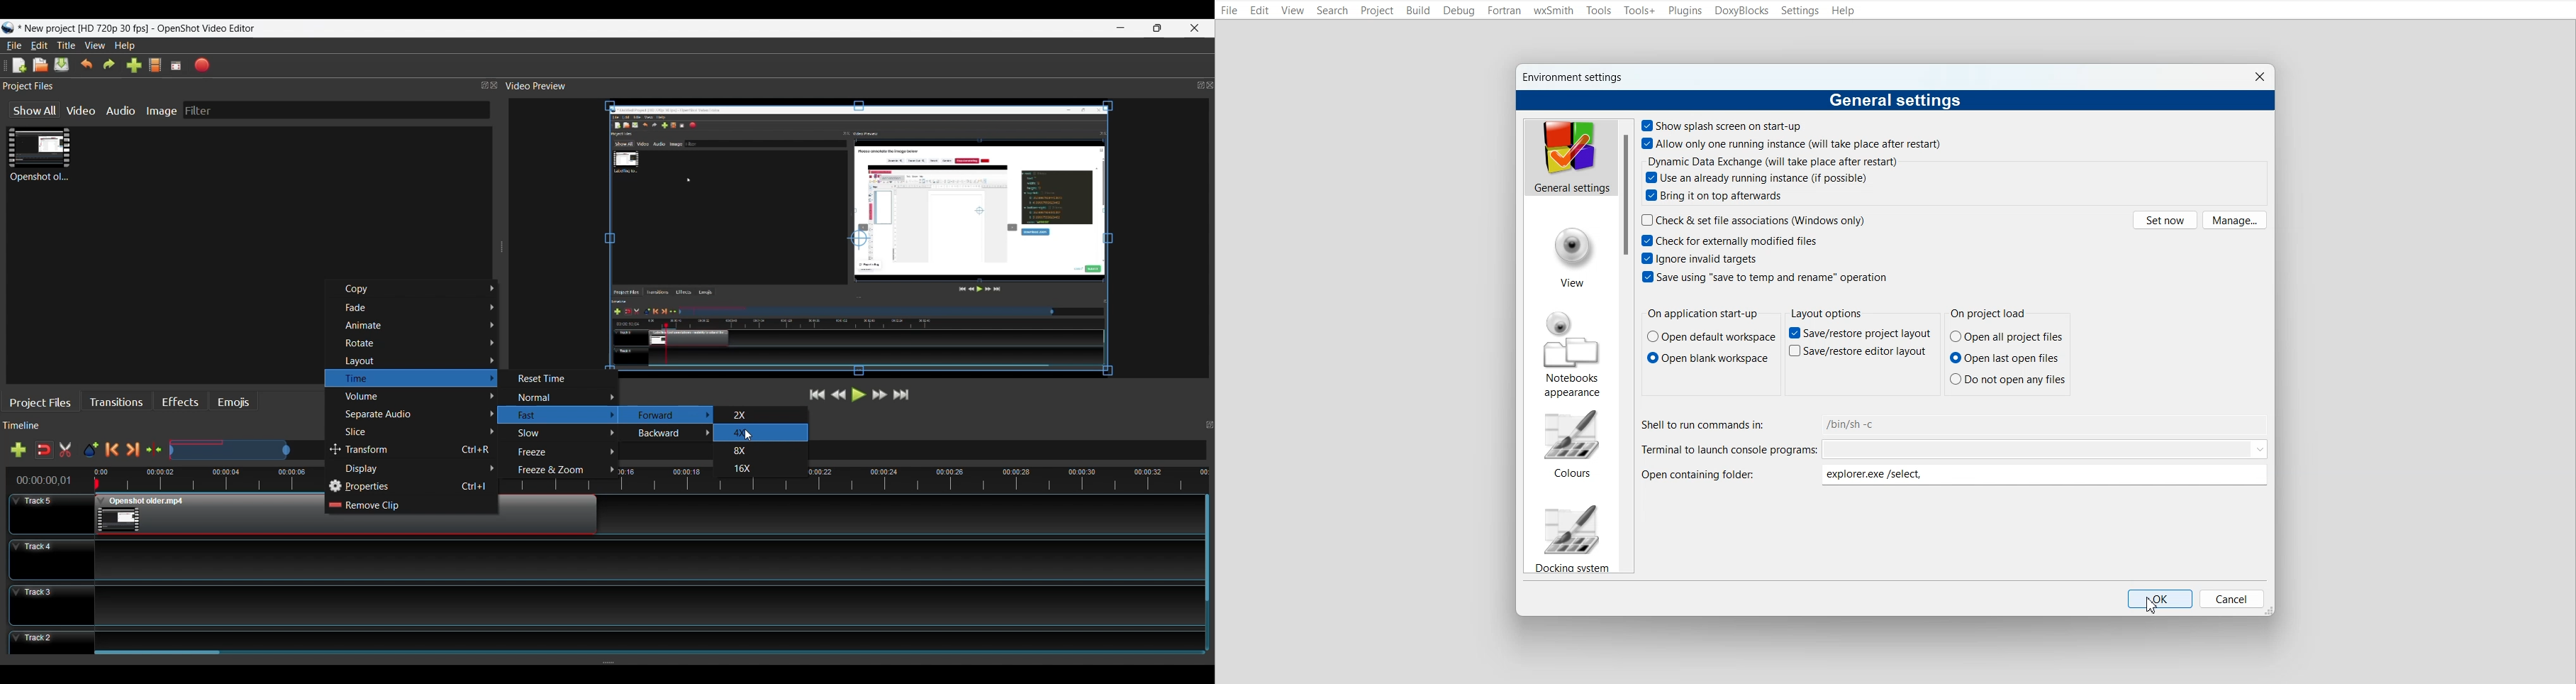 The height and width of the screenshot is (700, 2576). I want to click on Track Panel, so click(645, 604).